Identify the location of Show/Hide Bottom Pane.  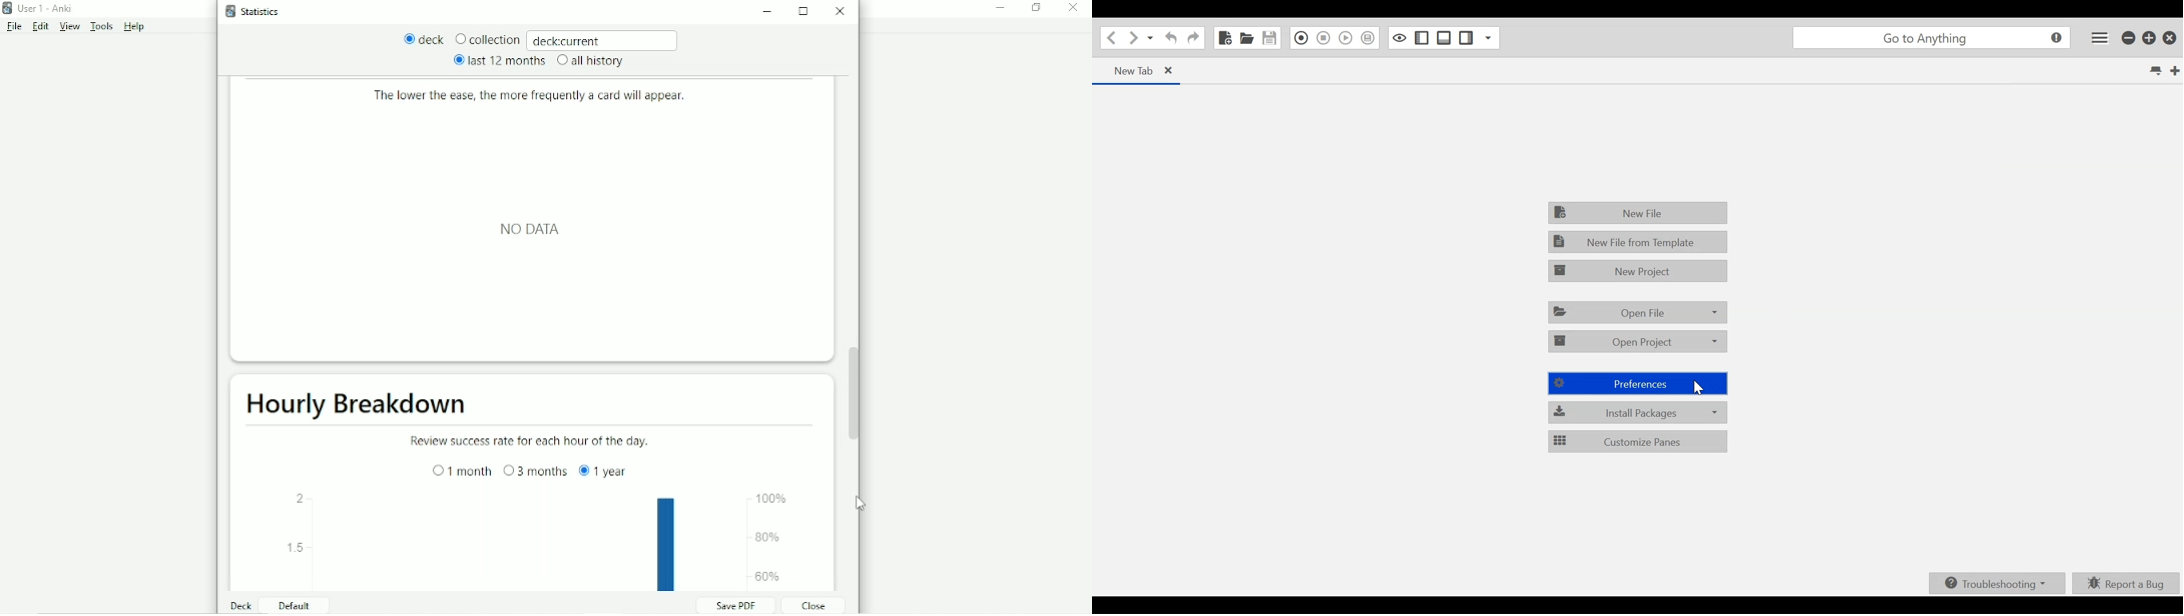
(1444, 38).